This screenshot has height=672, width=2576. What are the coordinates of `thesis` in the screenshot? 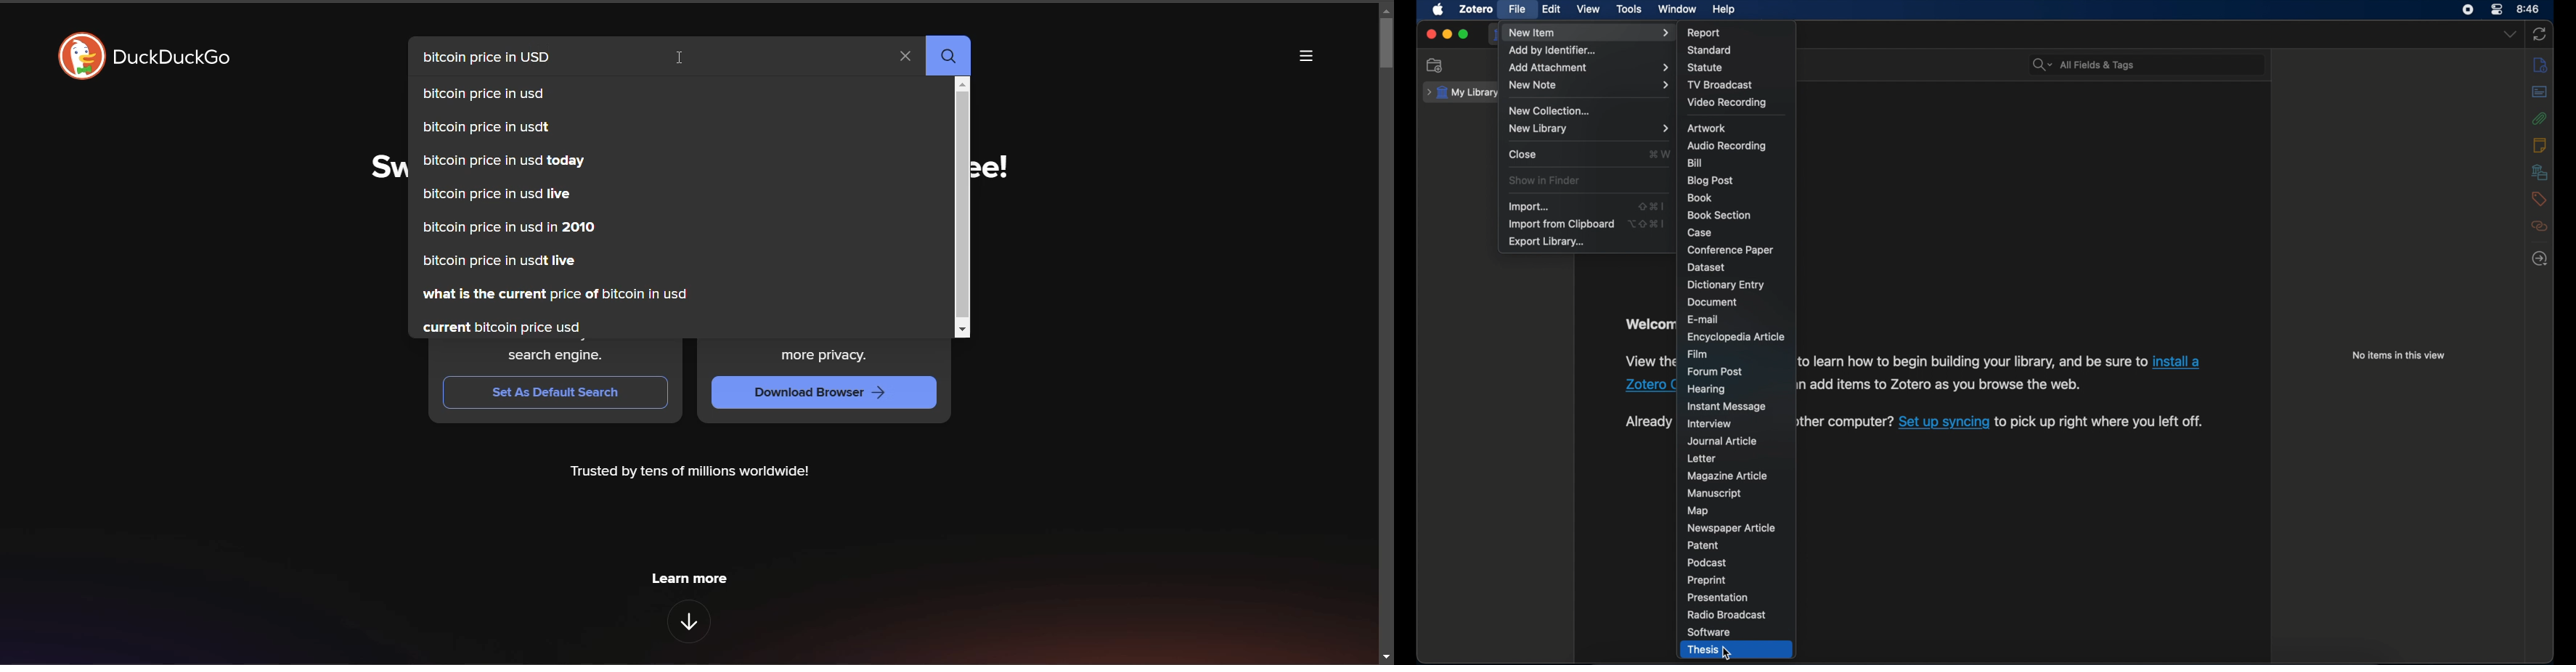 It's located at (1702, 650).